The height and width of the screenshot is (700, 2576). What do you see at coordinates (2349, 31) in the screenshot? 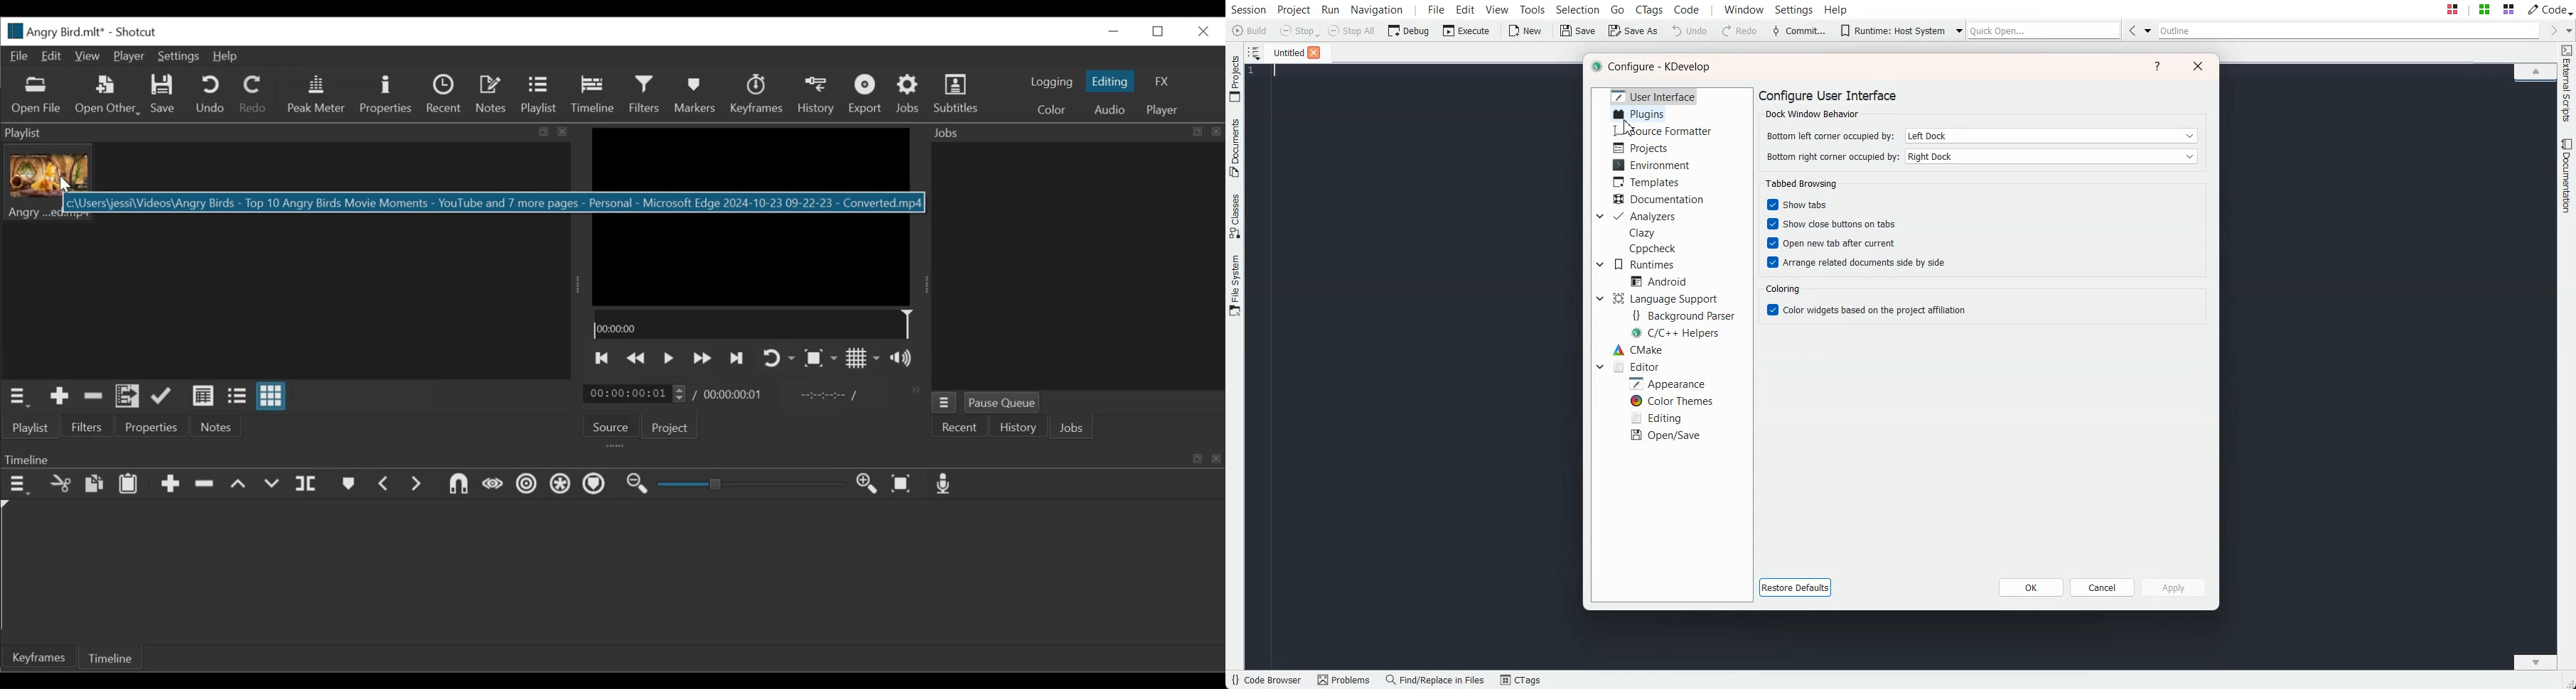
I see `Outline` at bounding box center [2349, 31].